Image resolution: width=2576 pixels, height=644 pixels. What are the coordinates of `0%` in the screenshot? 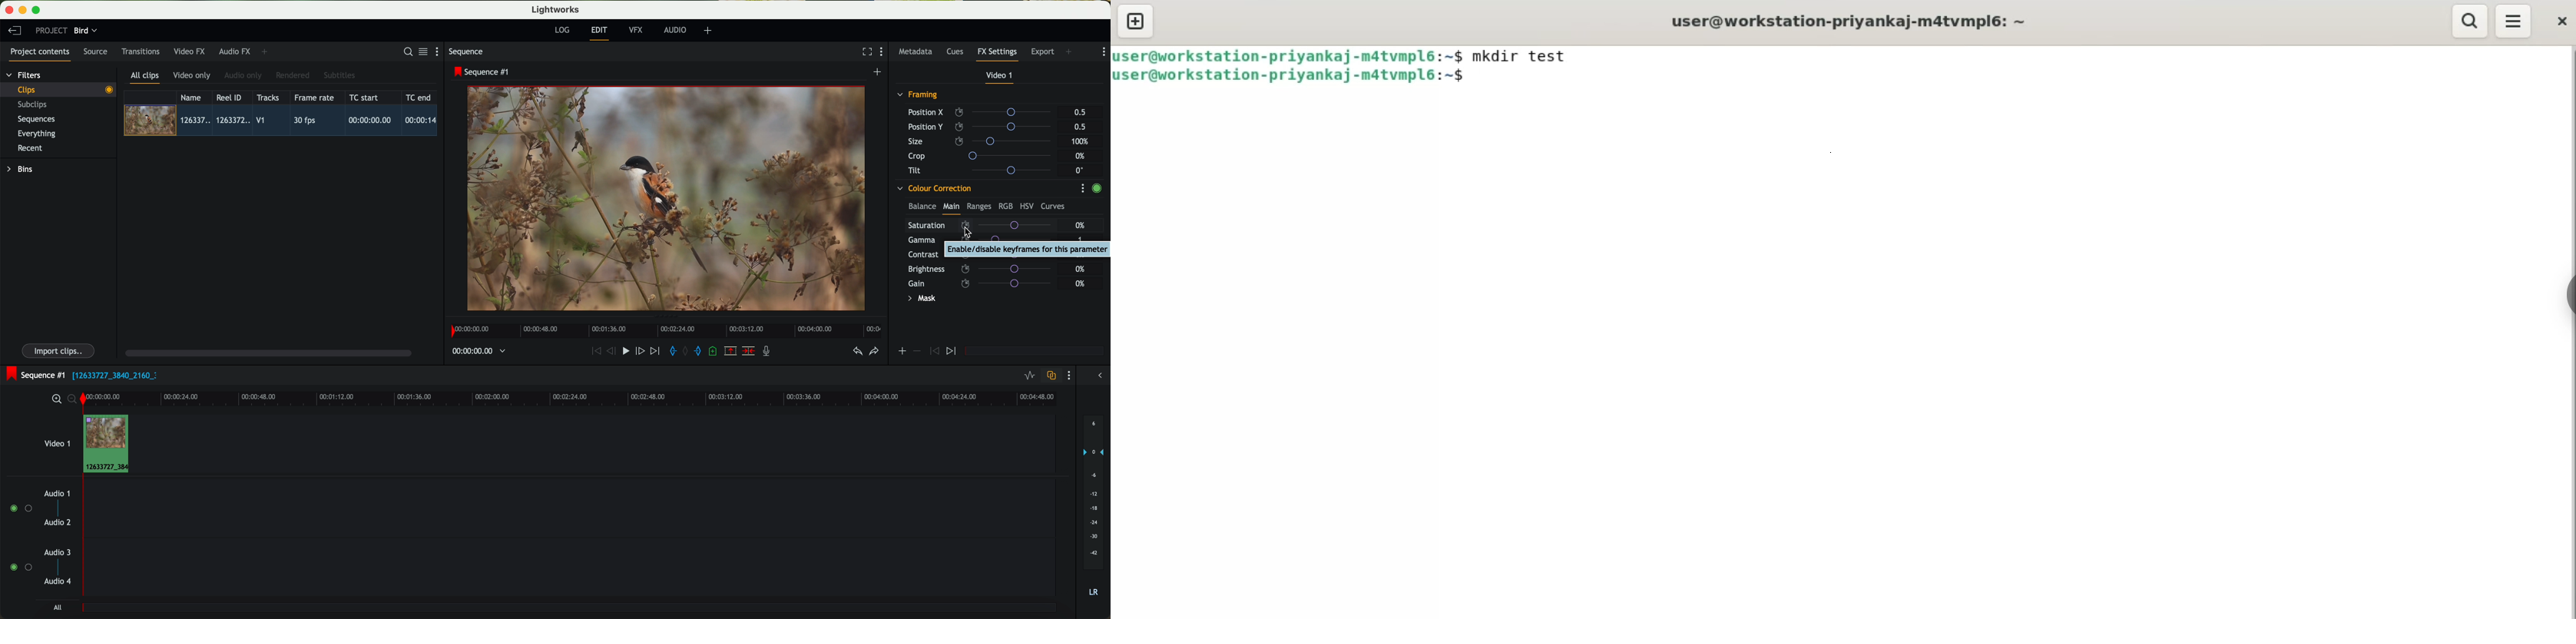 It's located at (1081, 225).